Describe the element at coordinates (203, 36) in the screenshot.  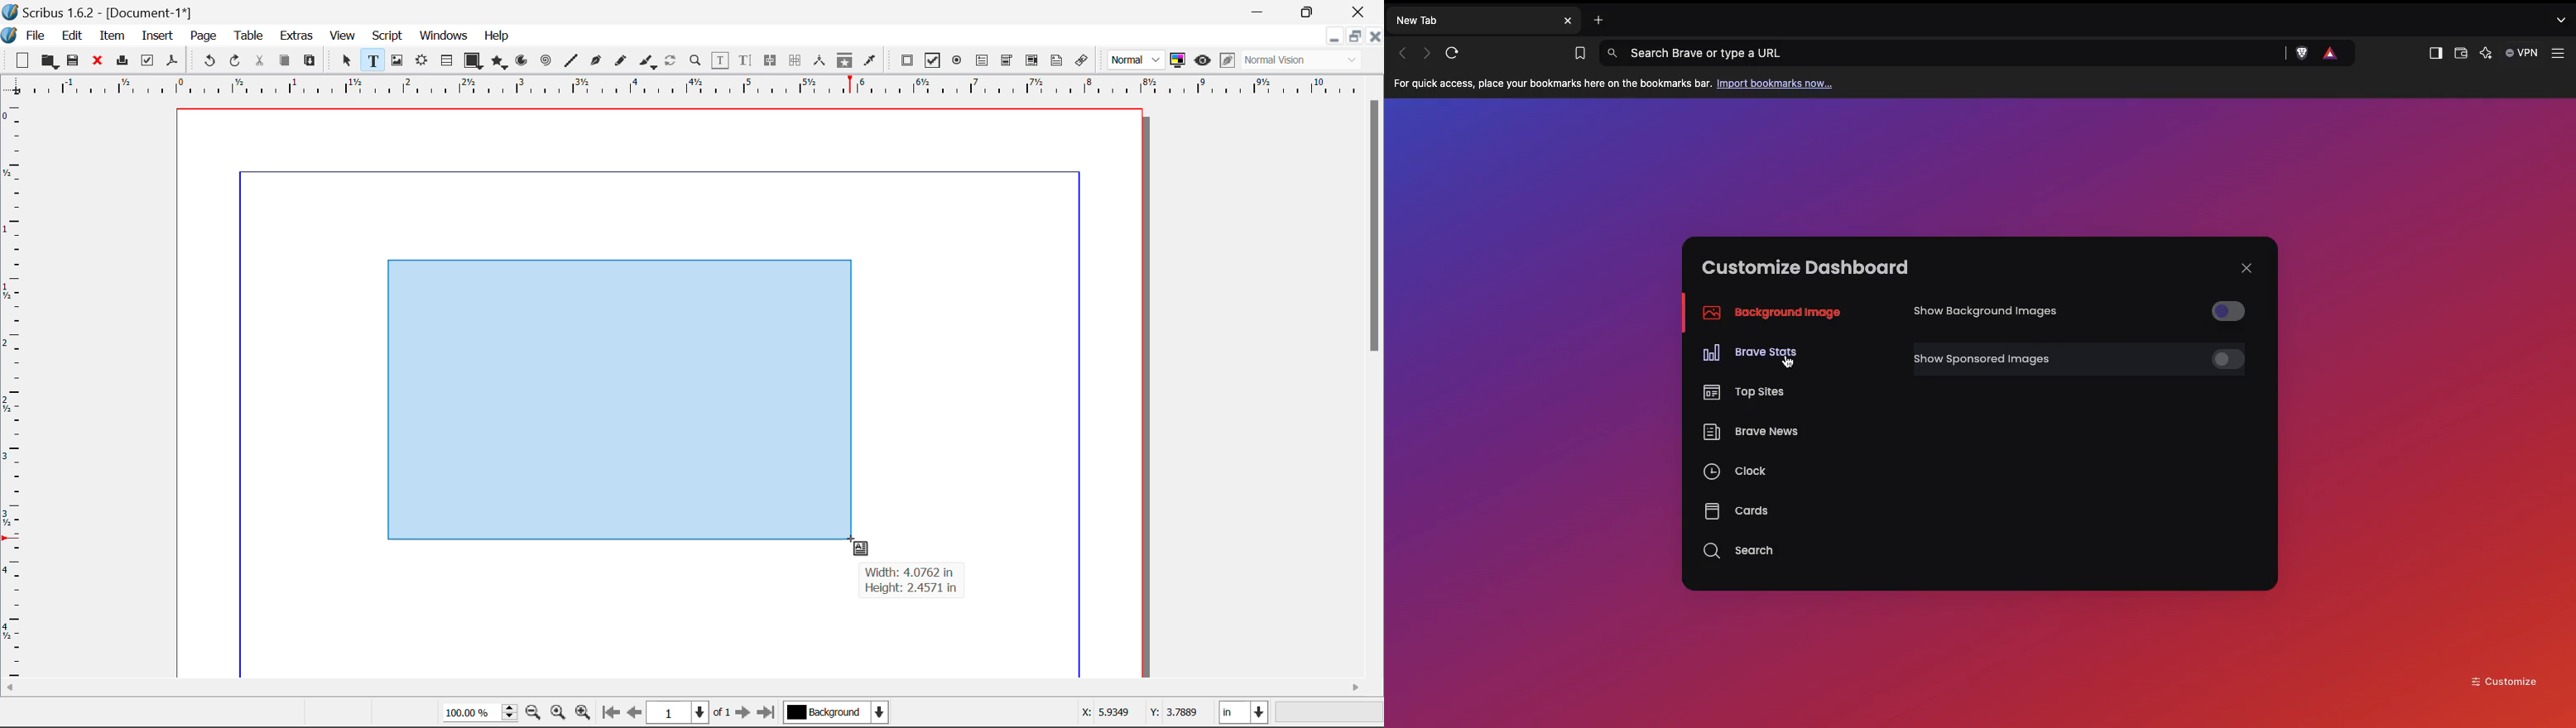
I see `Page` at that location.